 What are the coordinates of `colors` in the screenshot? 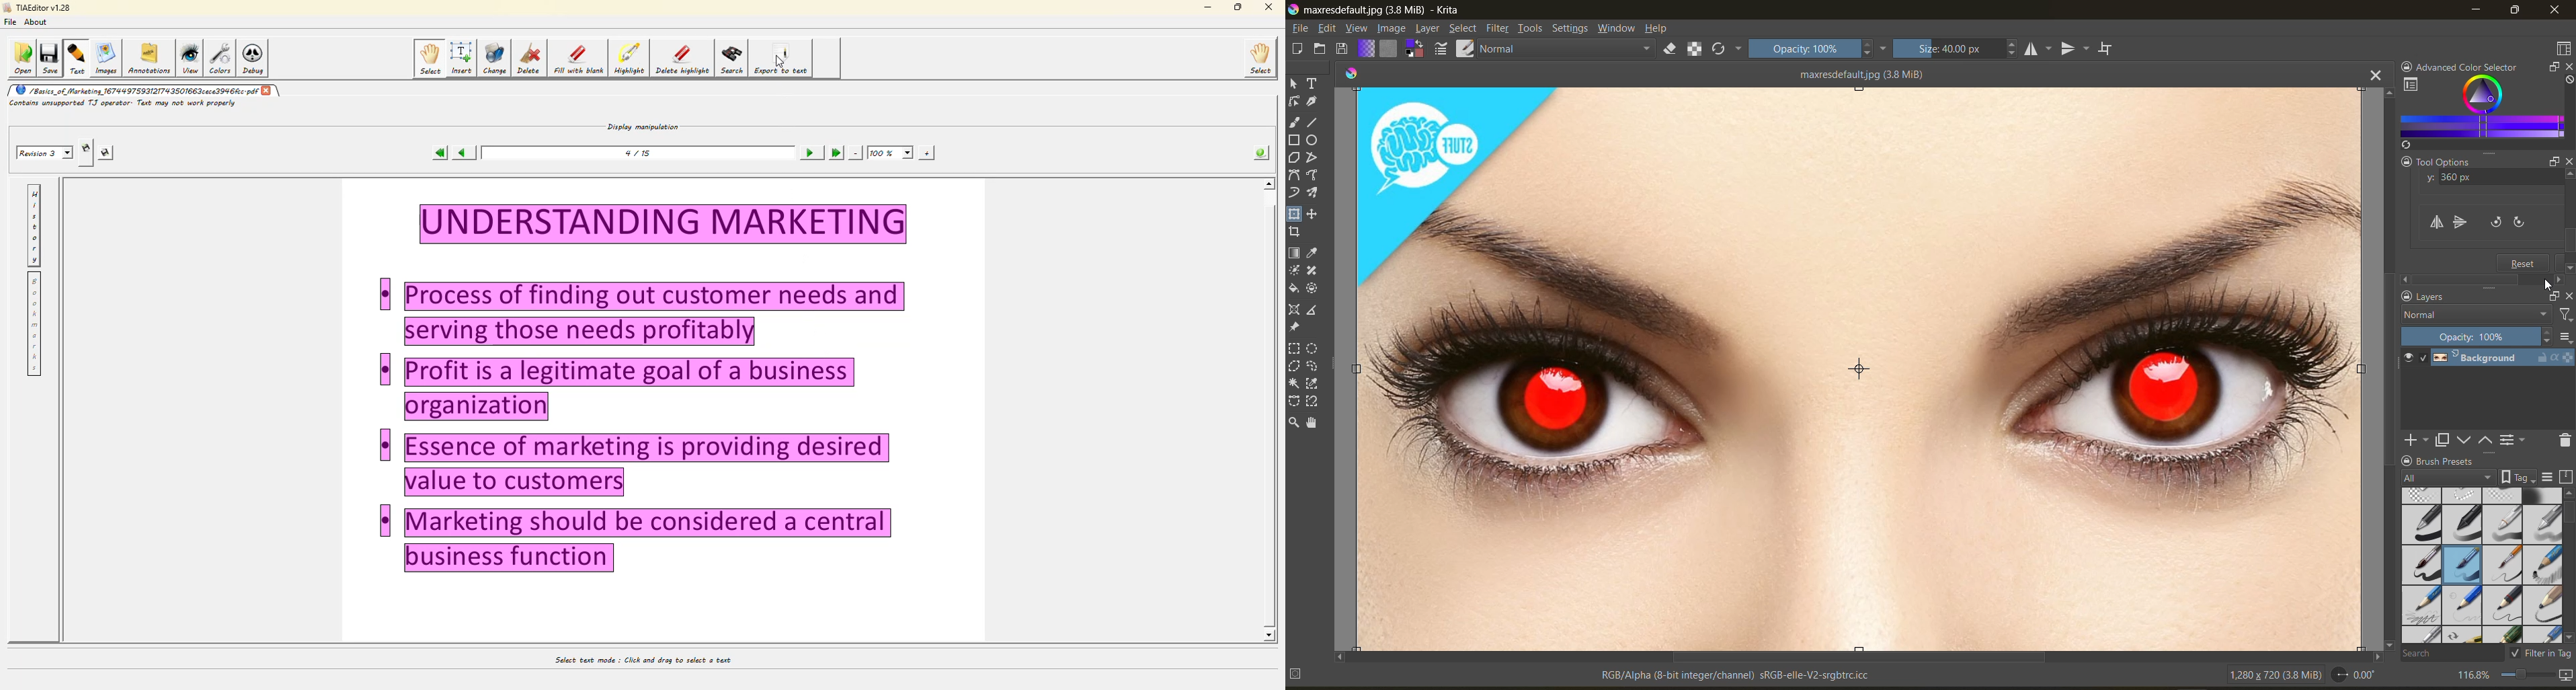 It's located at (1352, 71).